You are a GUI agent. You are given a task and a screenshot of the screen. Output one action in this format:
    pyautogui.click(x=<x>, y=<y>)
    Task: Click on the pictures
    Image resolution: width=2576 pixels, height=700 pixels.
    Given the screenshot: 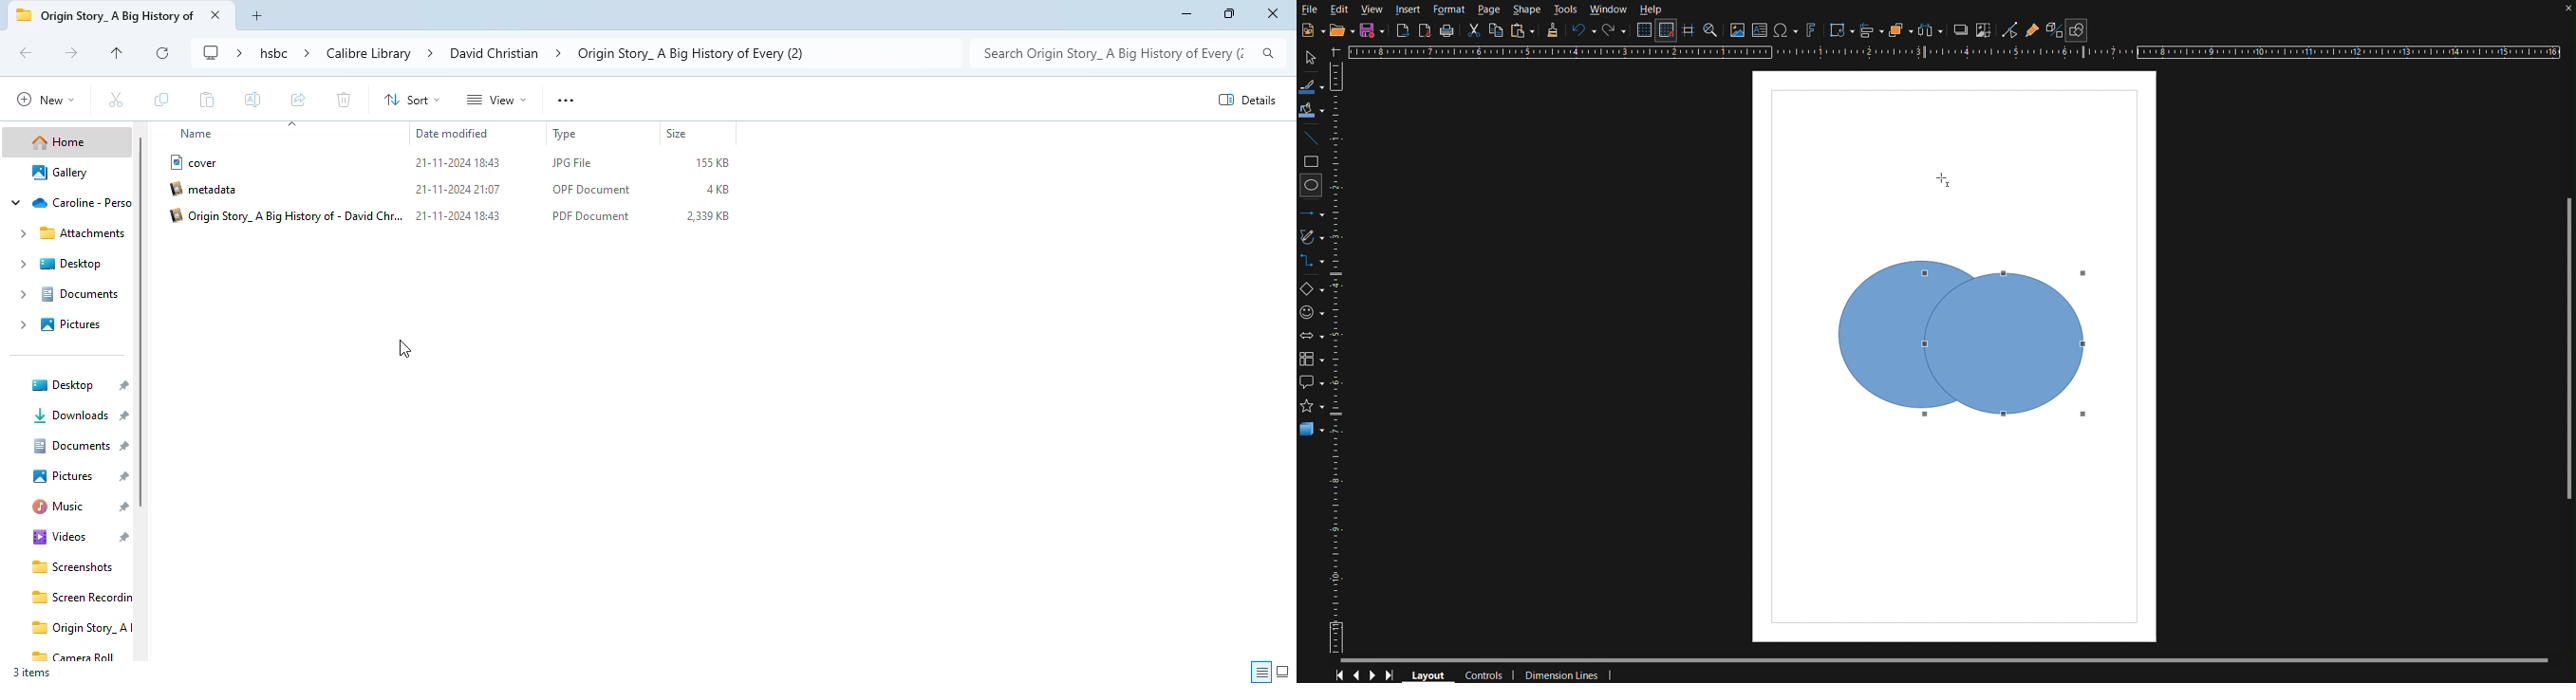 What is the action you would take?
    pyautogui.click(x=57, y=324)
    